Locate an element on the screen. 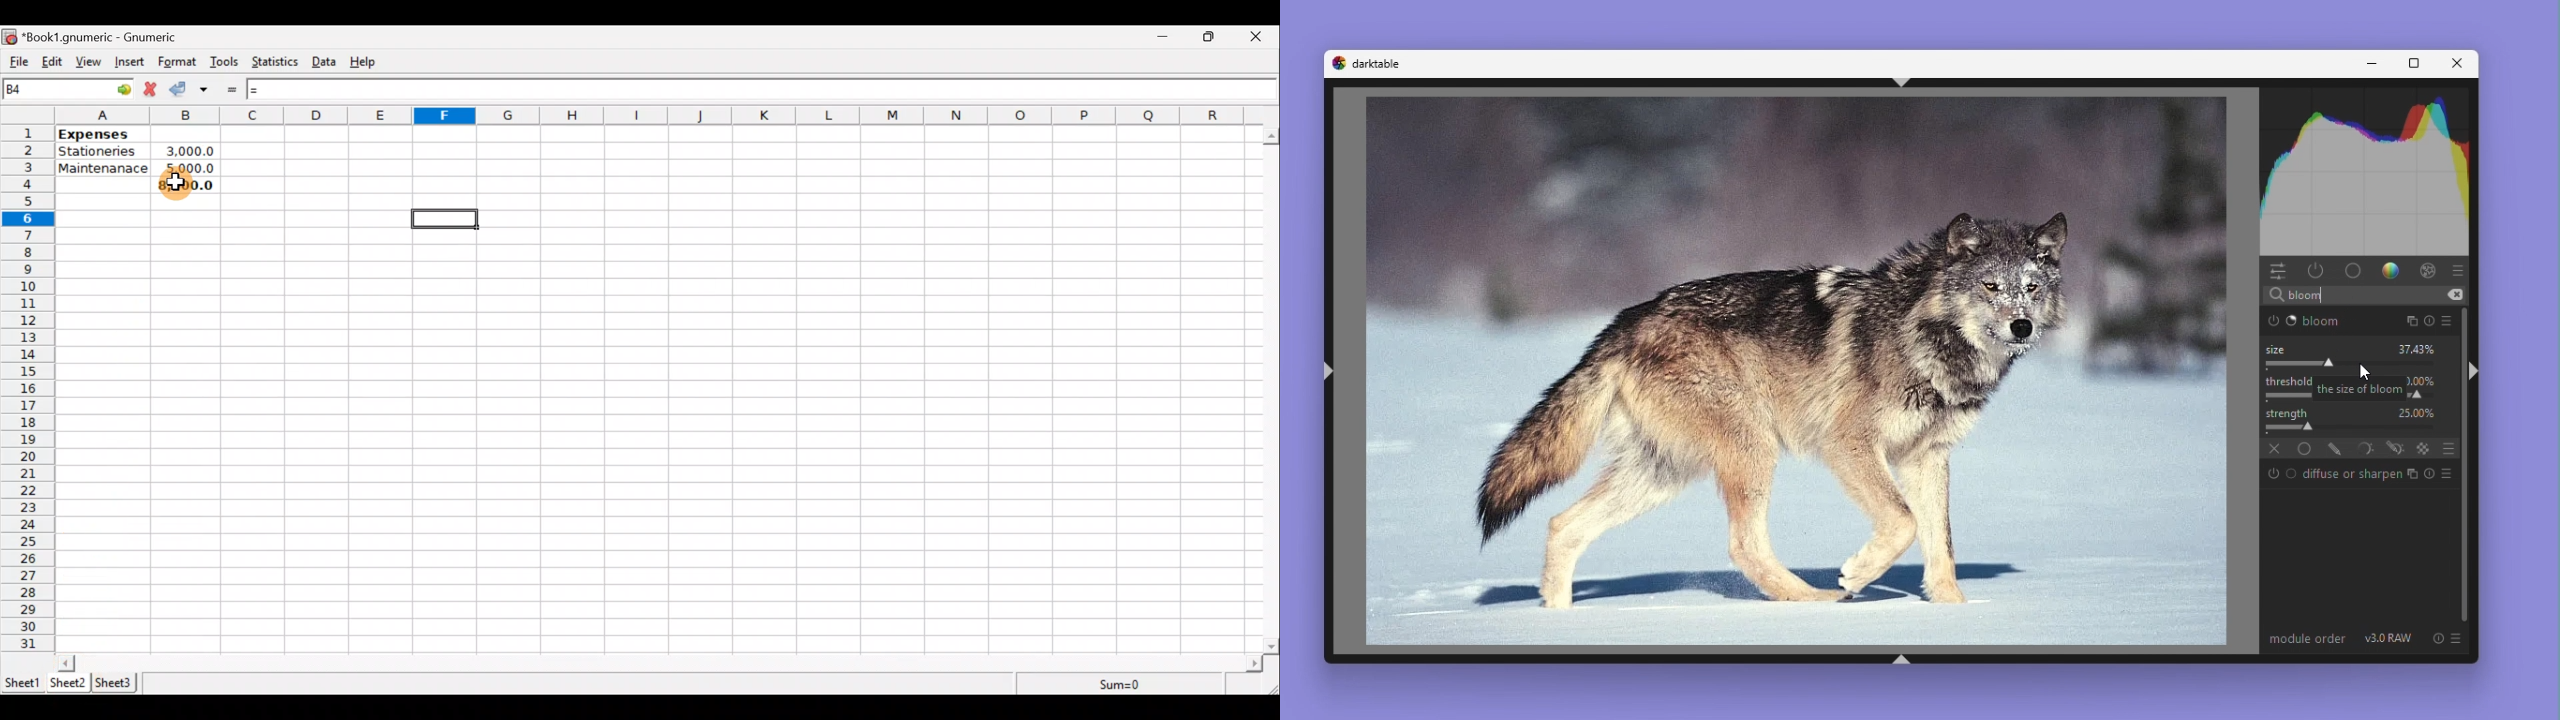 Image resolution: width=2576 pixels, height=728 pixels. alphabets row is located at coordinates (648, 116).